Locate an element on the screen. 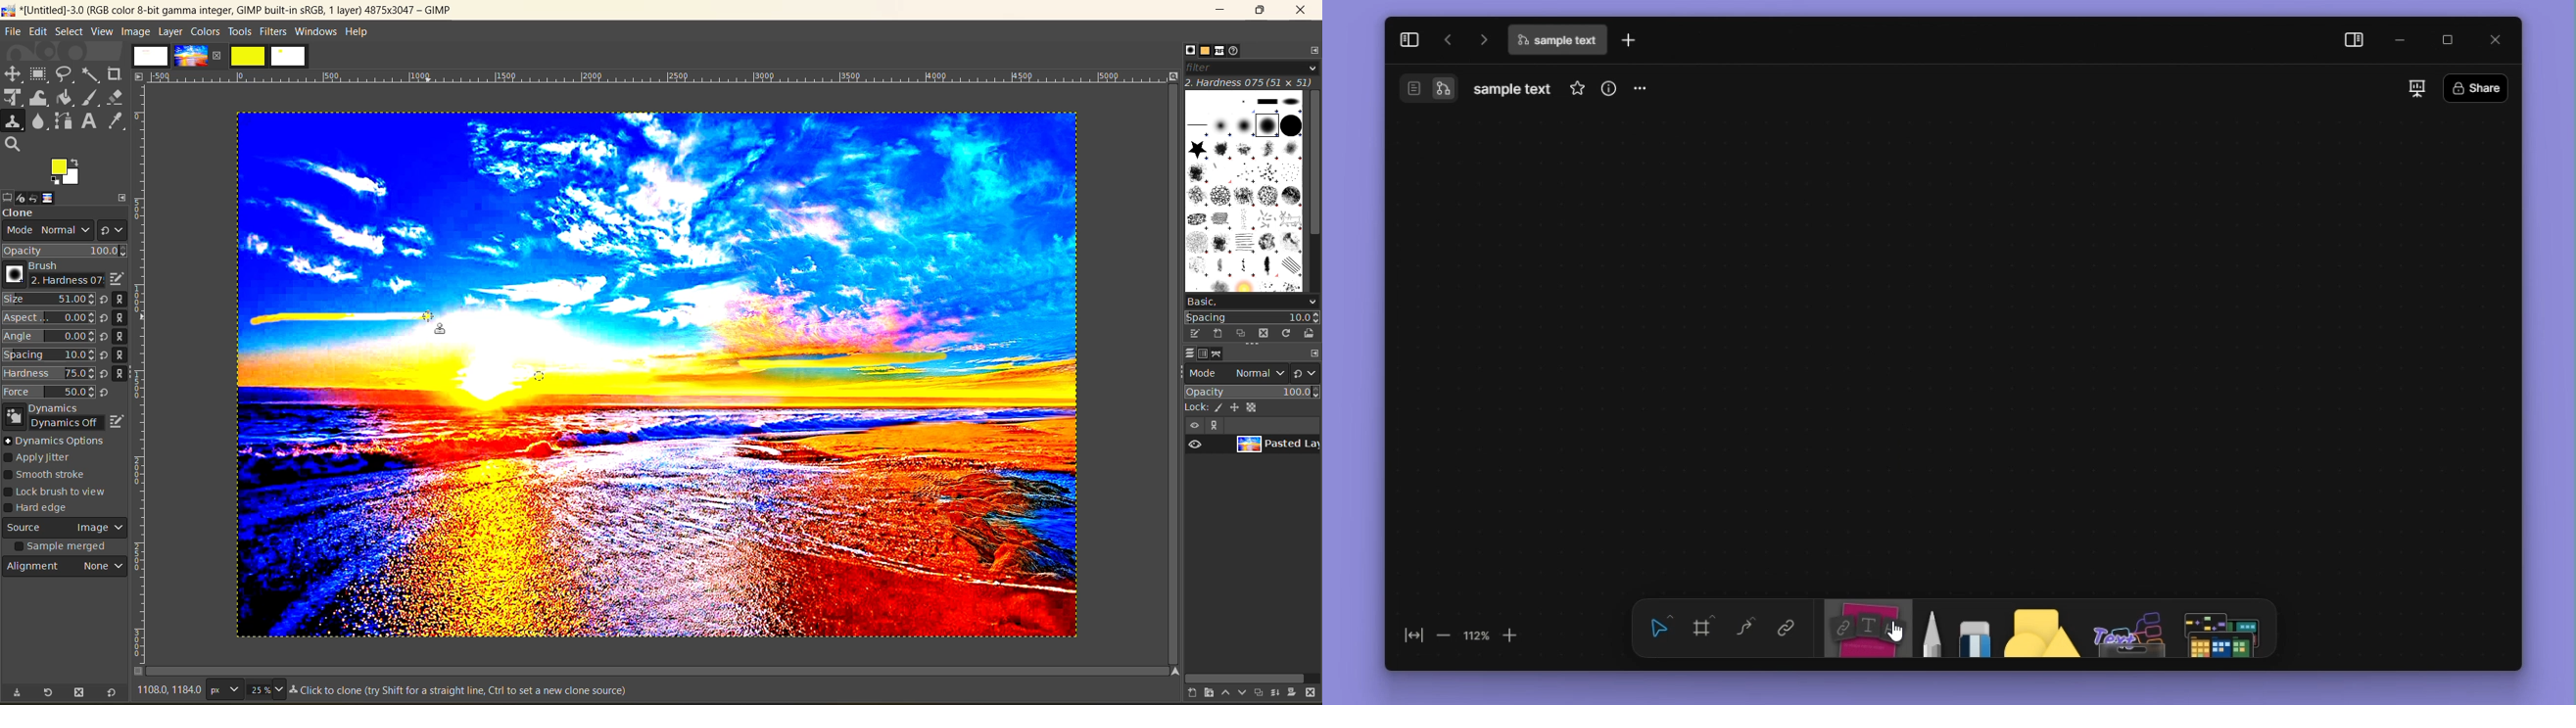 Image resolution: width=2576 pixels, height=728 pixels. device status is located at coordinates (25, 196).